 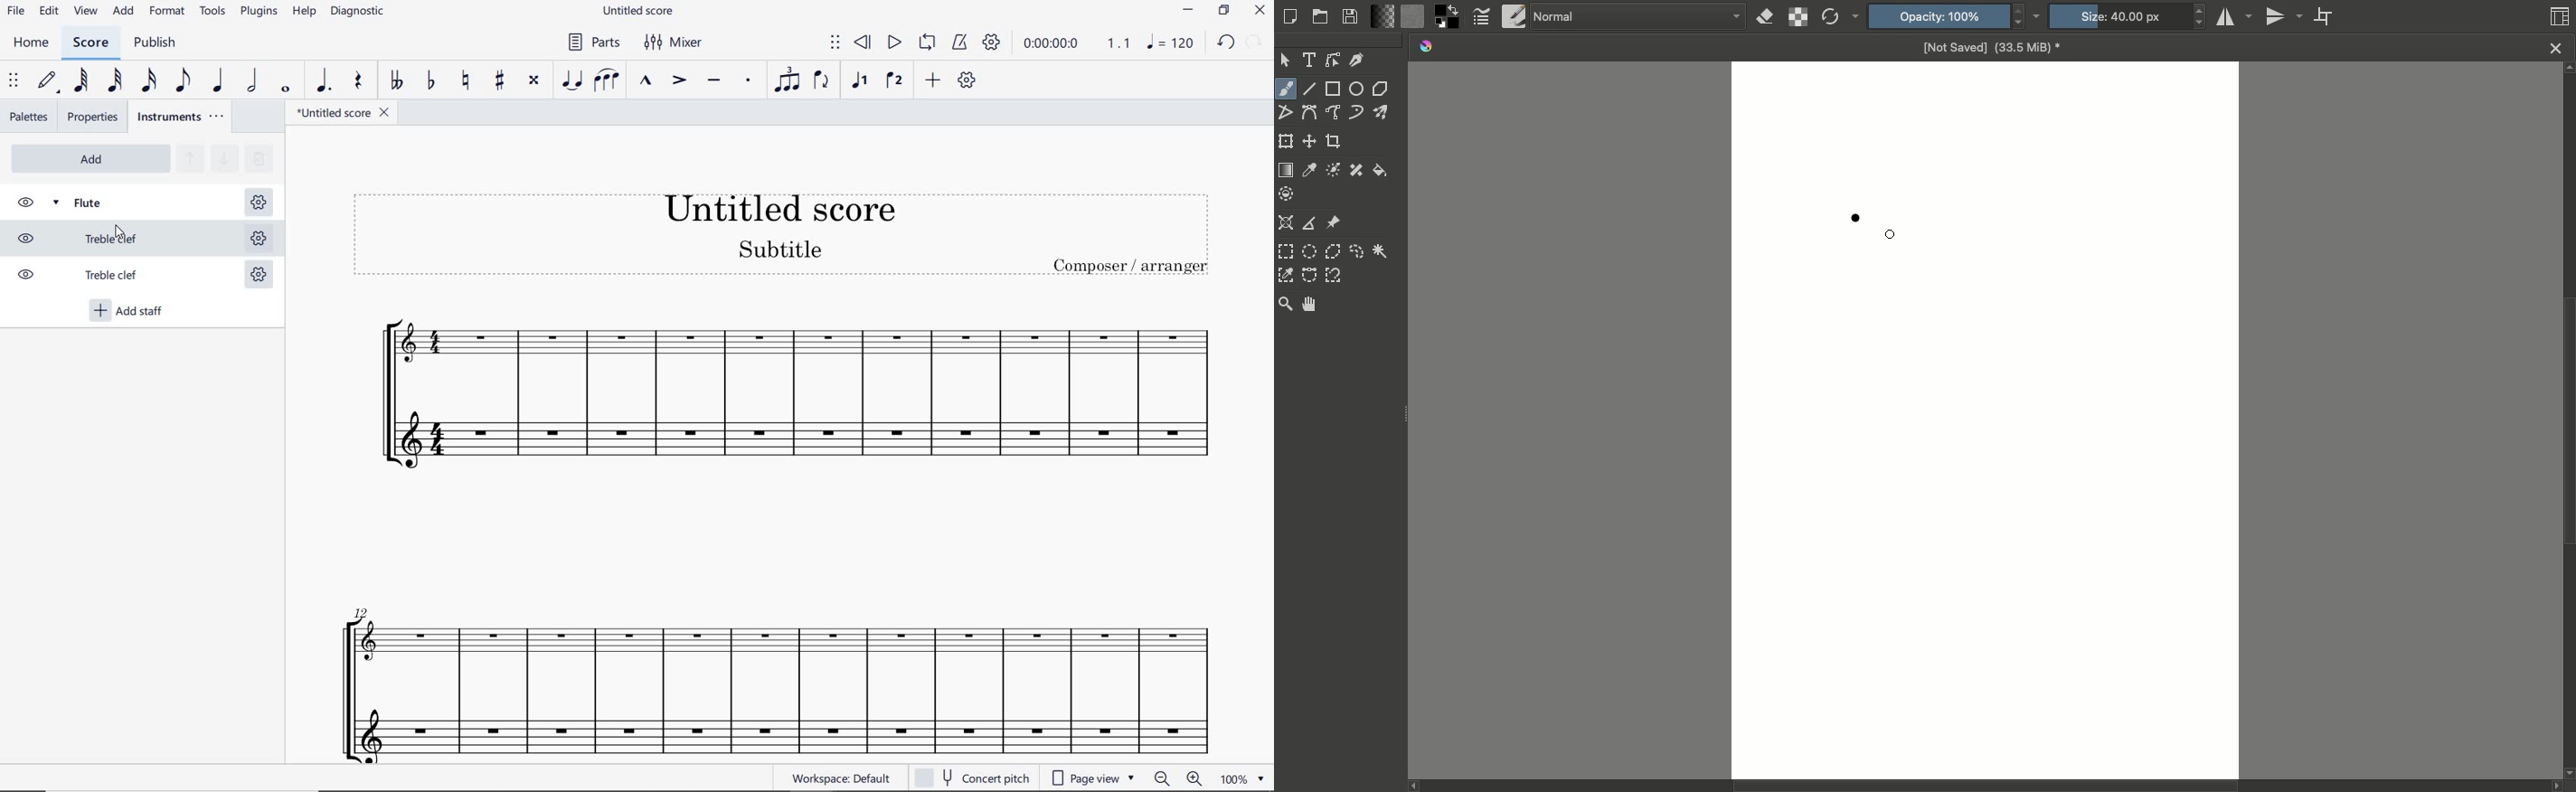 I want to click on page view, so click(x=1092, y=777).